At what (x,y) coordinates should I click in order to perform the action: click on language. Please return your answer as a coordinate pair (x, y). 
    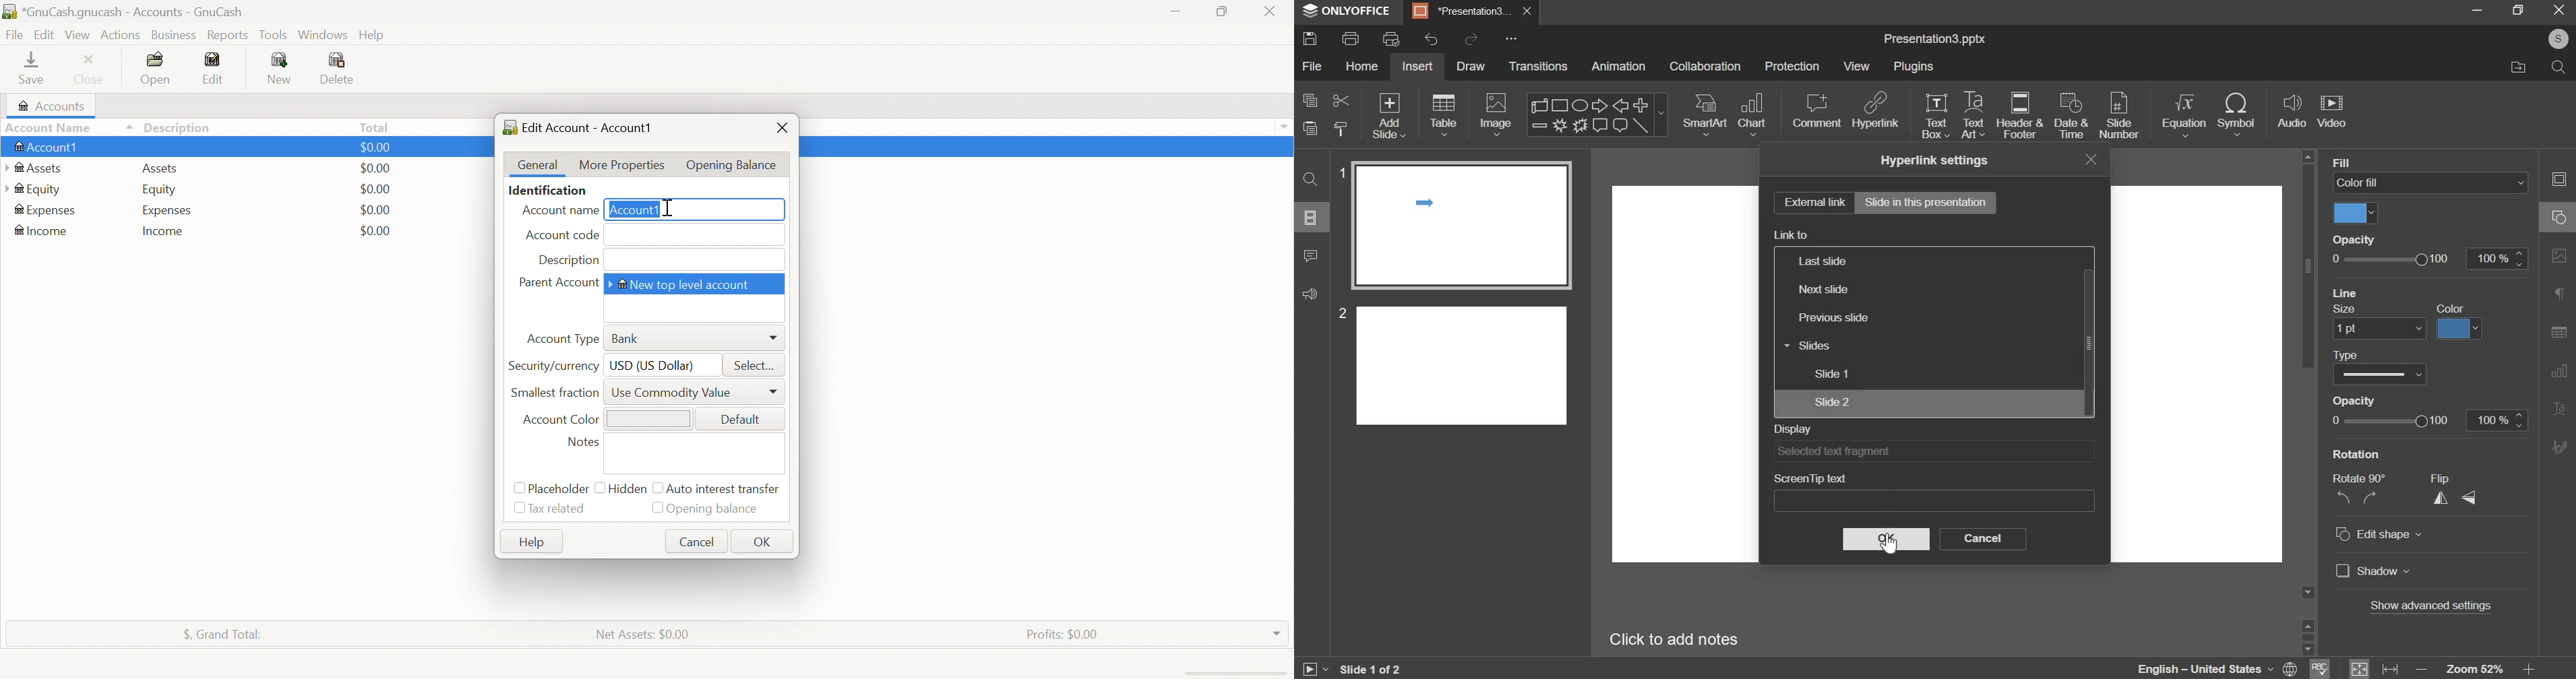
    Looking at the image, I should click on (2186, 668).